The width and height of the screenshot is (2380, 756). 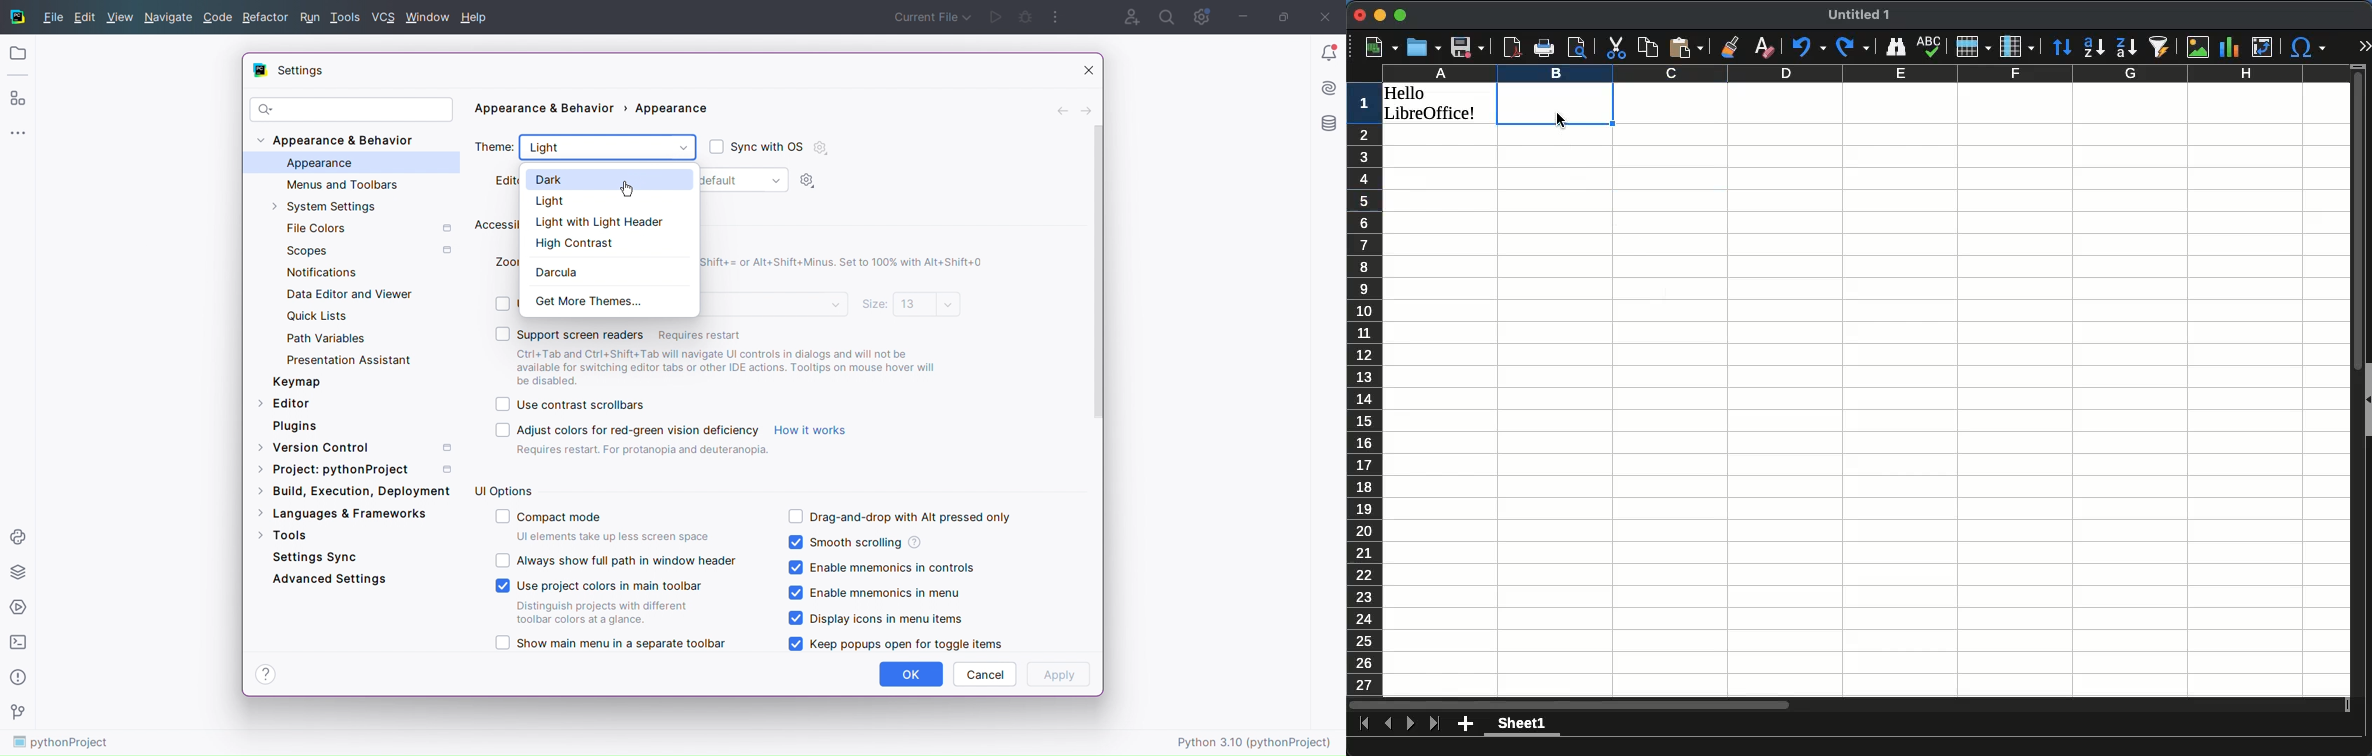 I want to click on Project: pythonProject, so click(x=358, y=469).